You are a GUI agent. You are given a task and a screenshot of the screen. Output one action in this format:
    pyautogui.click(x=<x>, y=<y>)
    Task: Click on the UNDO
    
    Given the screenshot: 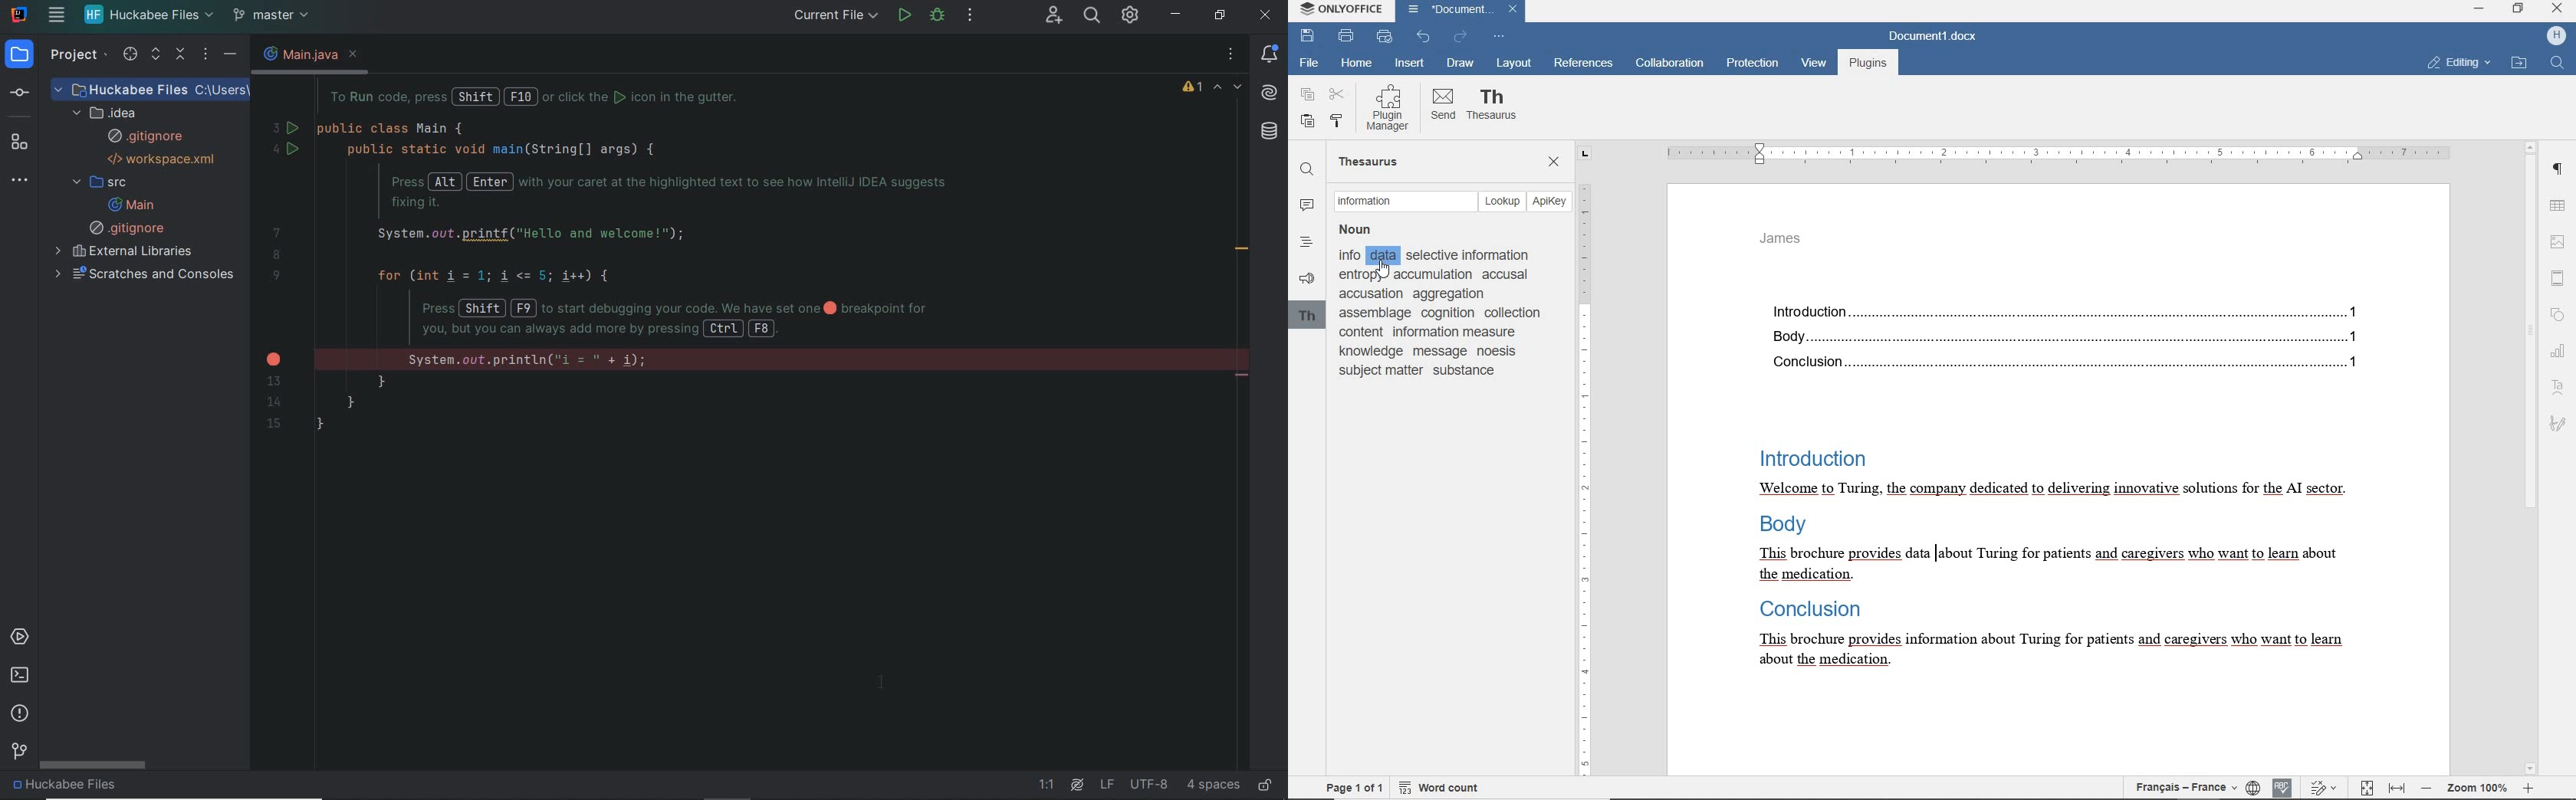 What is the action you would take?
    pyautogui.click(x=1423, y=36)
    